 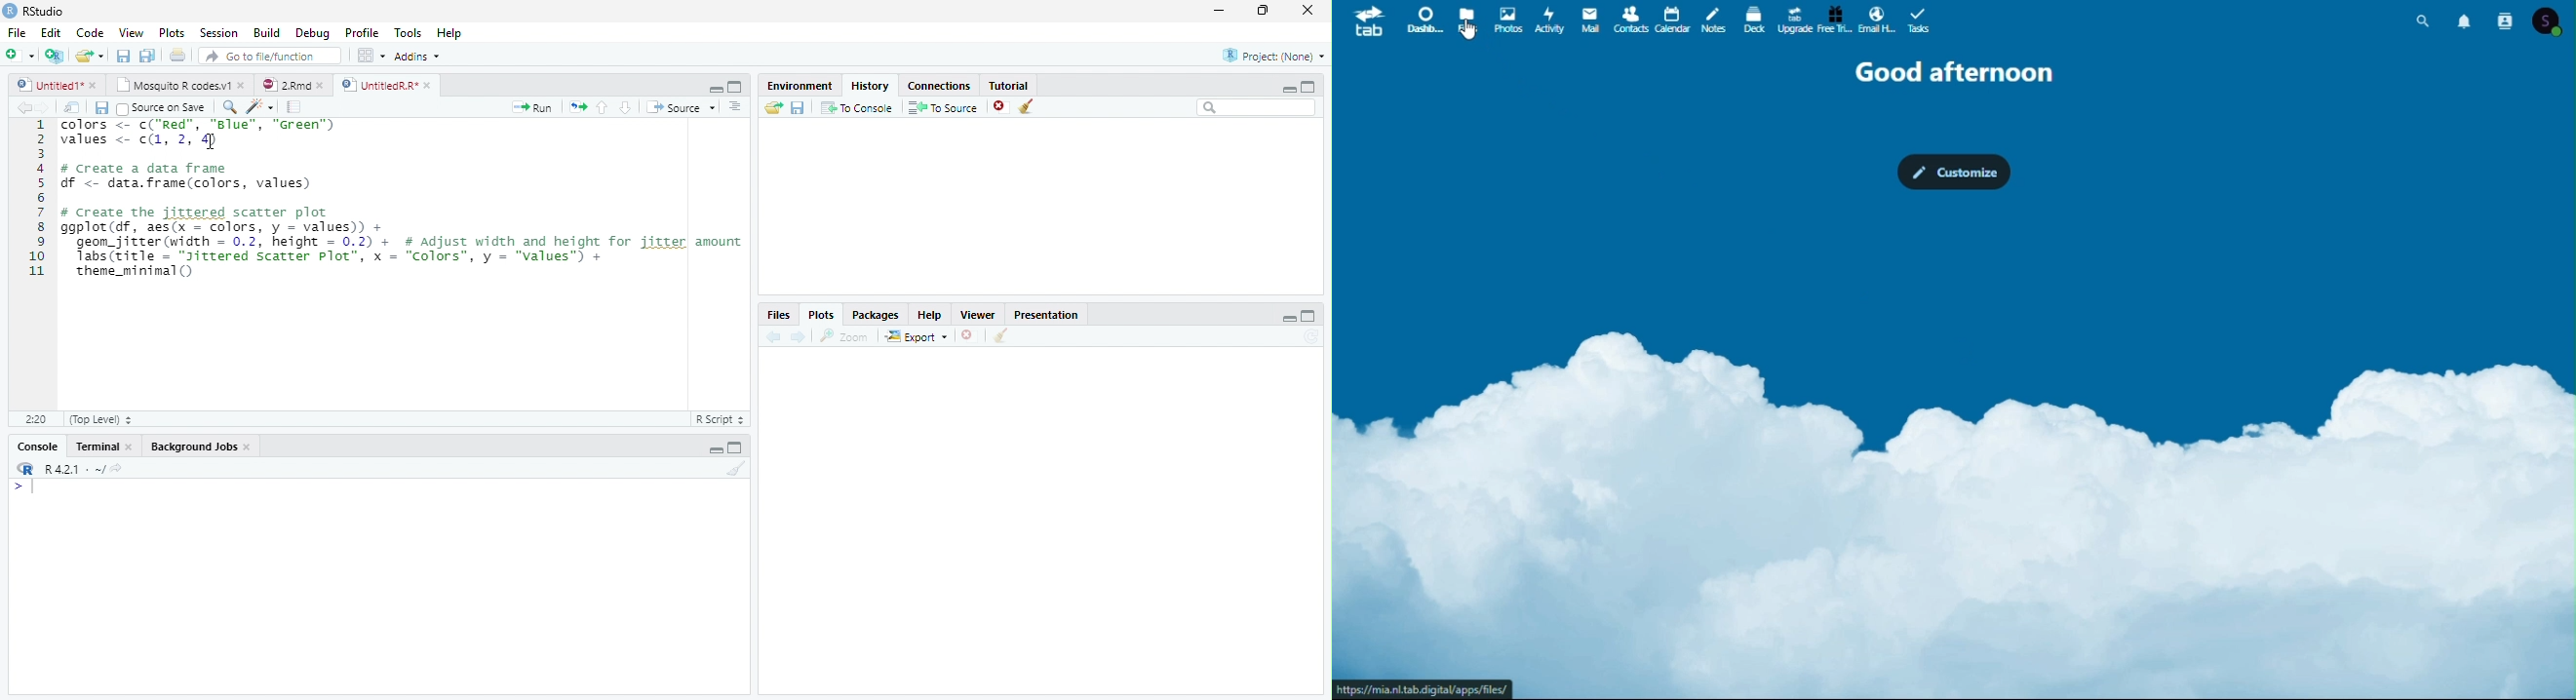 I want to click on Open an existing file, so click(x=82, y=56).